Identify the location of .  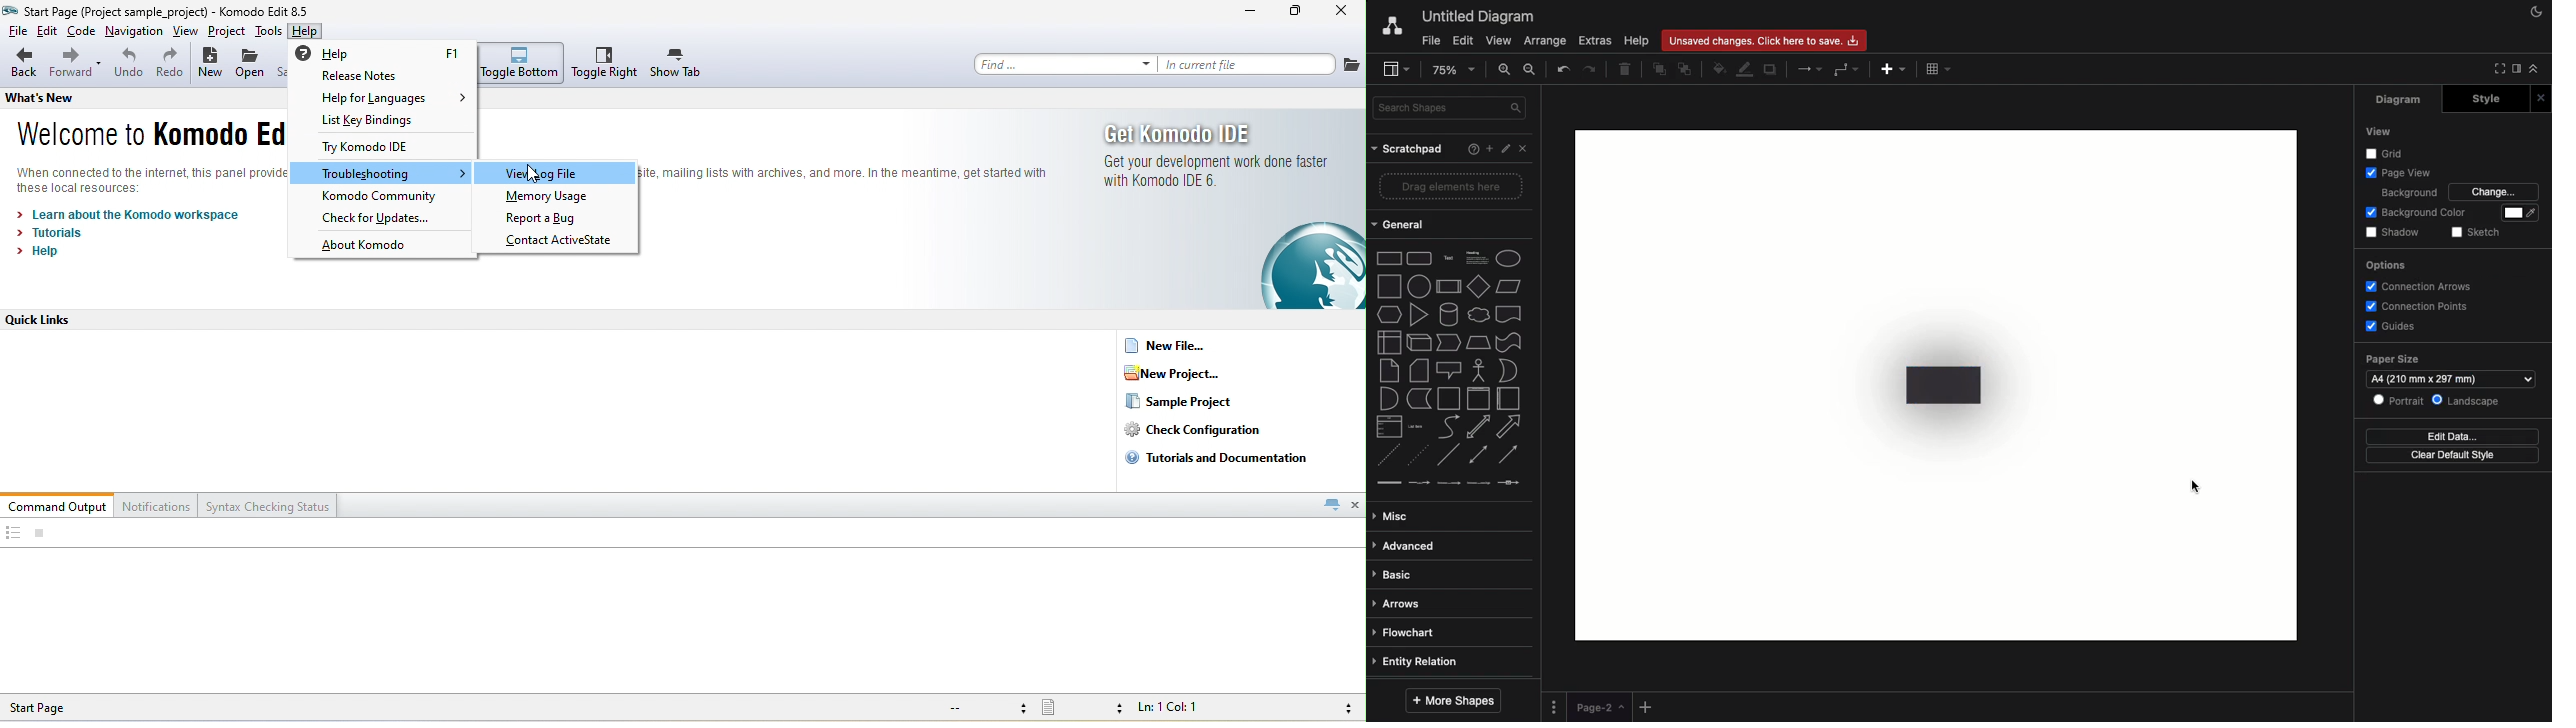
(2387, 153).